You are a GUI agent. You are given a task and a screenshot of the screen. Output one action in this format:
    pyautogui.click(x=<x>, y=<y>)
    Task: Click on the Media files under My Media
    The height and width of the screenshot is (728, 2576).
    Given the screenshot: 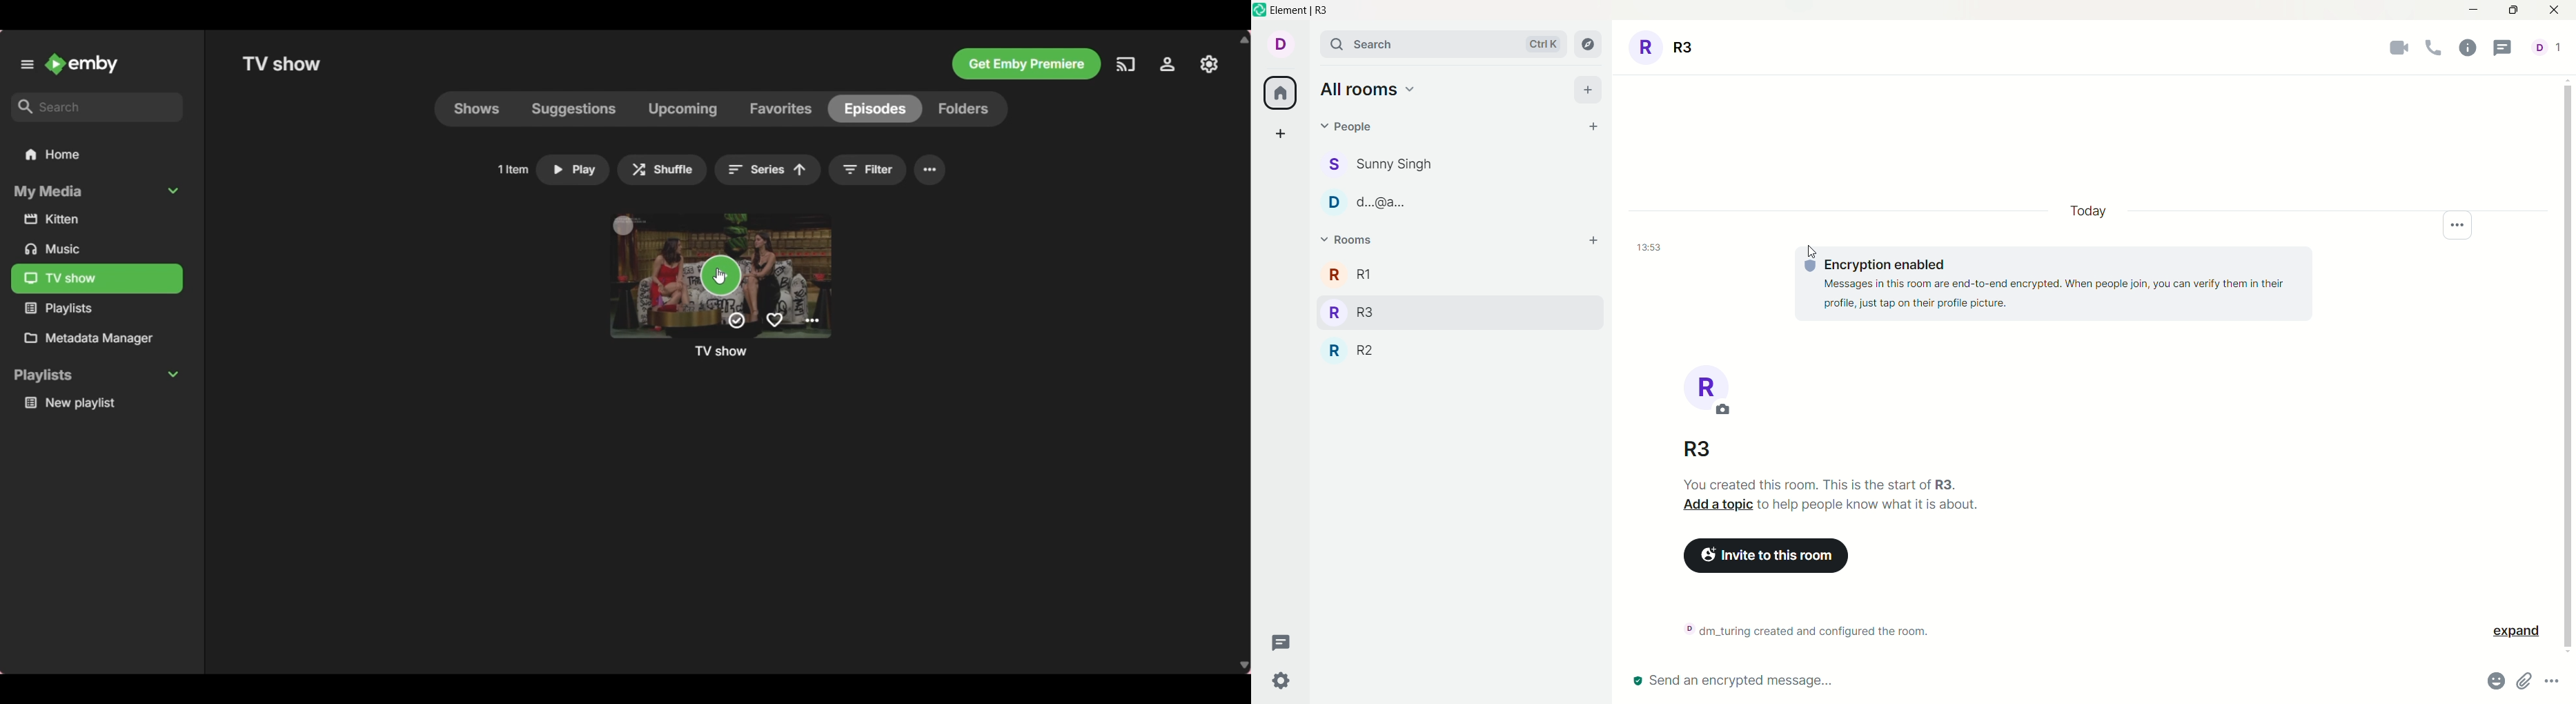 What is the action you would take?
    pyautogui.click(x=60, y=308)
    